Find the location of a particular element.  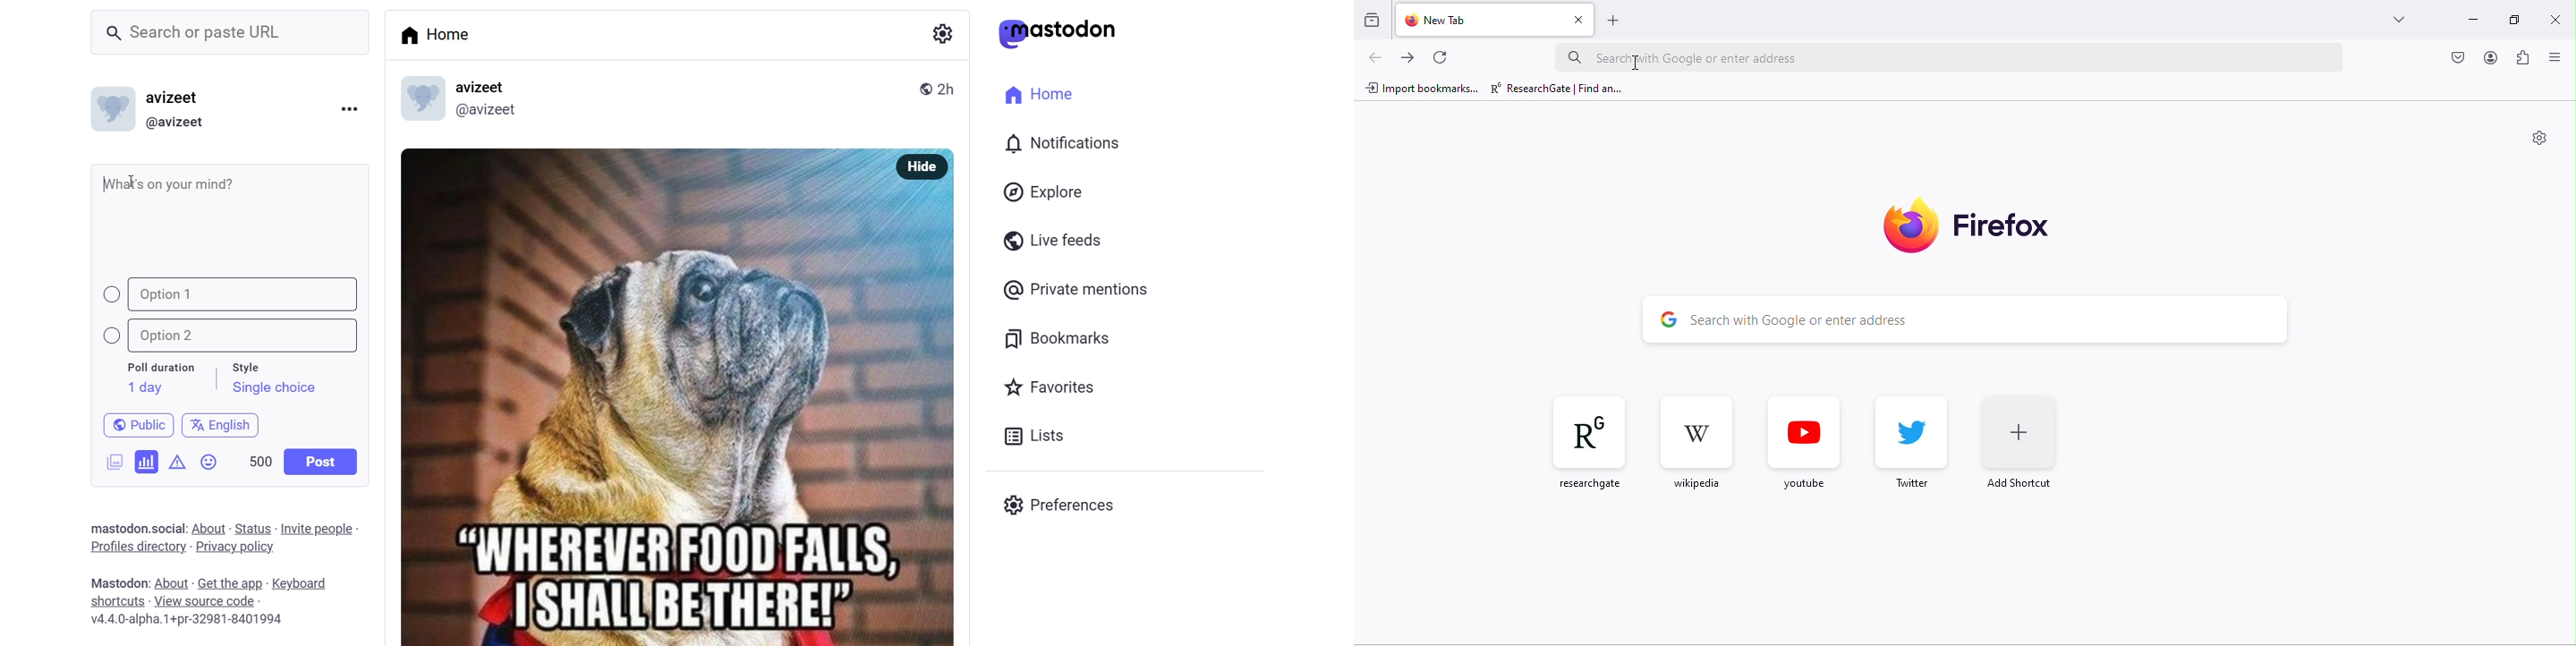

forward is located at coordinates (1407, 56).